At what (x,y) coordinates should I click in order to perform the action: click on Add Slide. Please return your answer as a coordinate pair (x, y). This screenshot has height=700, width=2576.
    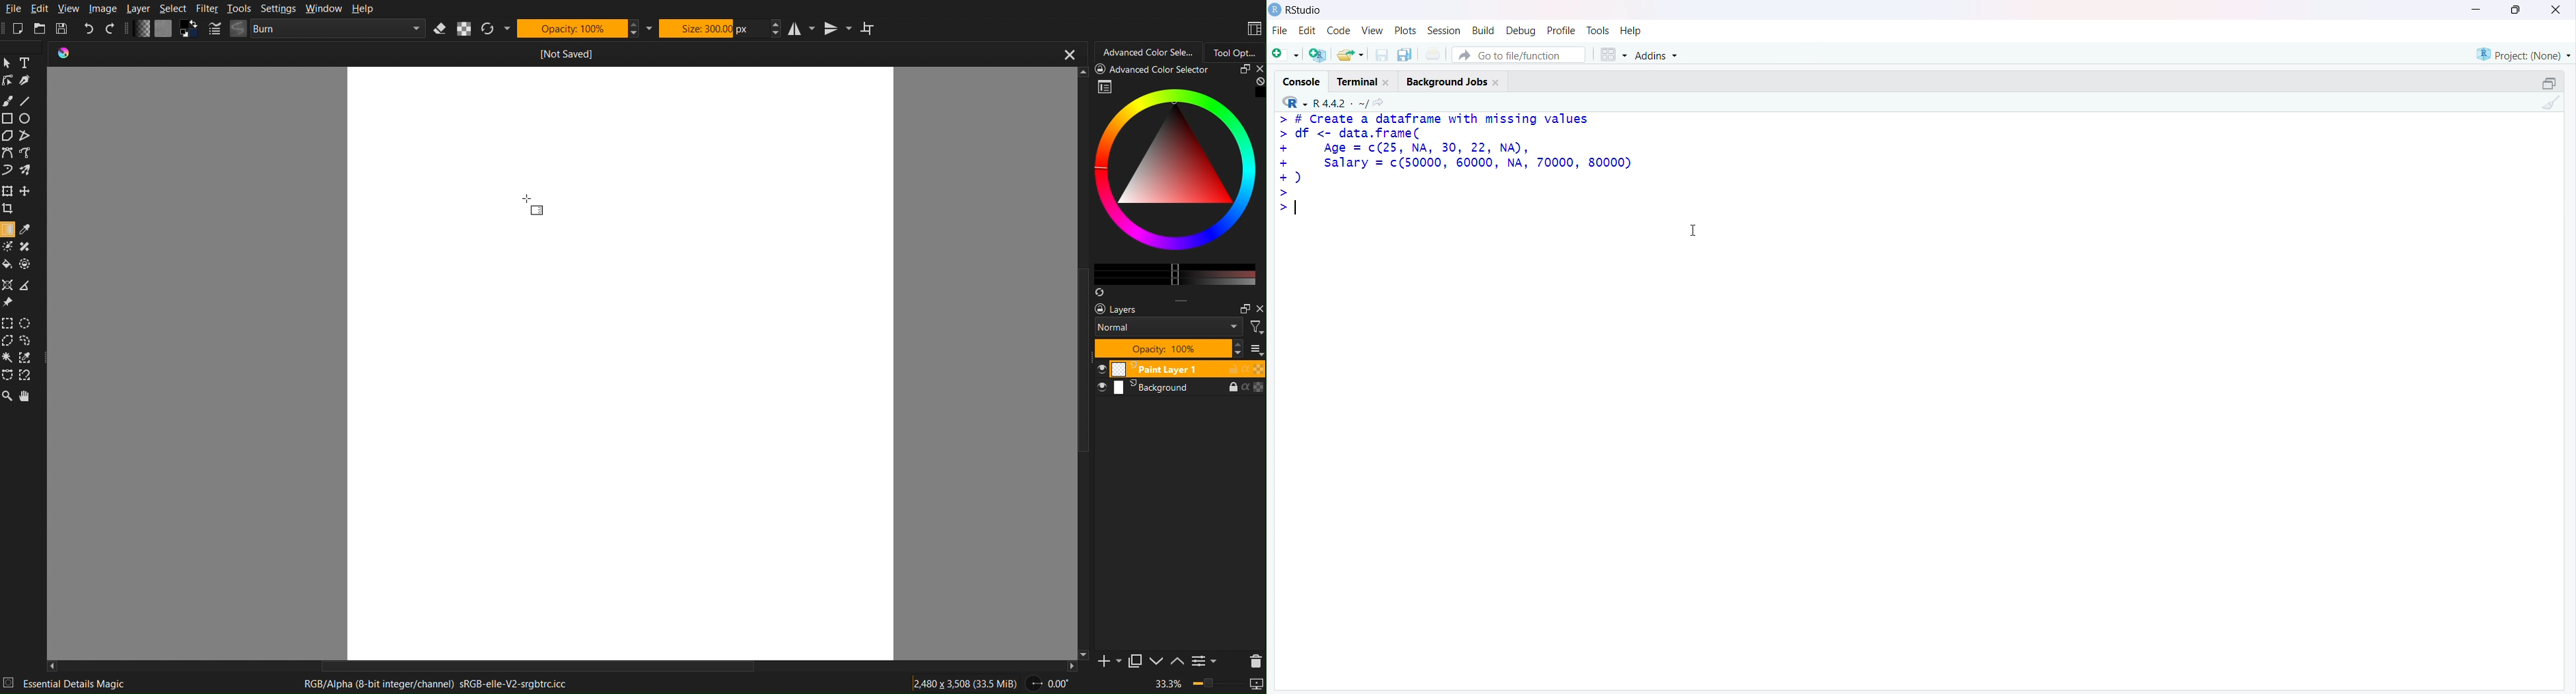
    Looking at the image, I should click on (1108, 661).